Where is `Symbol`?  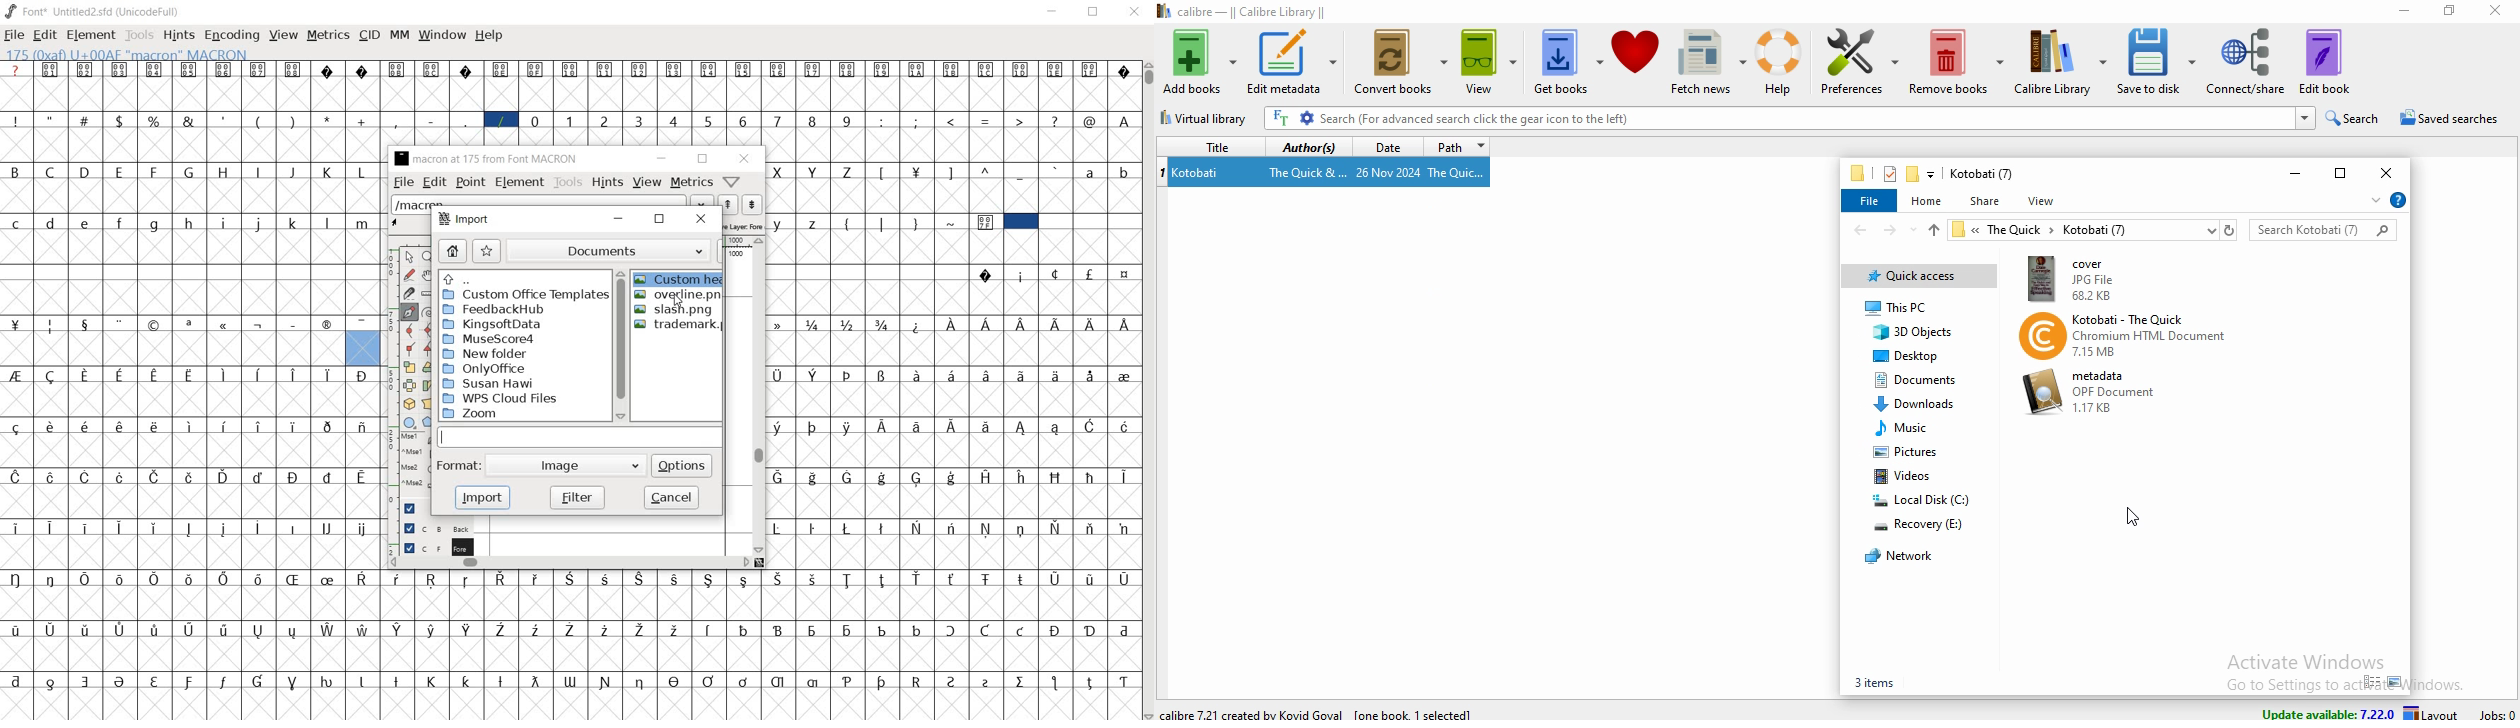 Symbol is located at coordinates (985, 223).